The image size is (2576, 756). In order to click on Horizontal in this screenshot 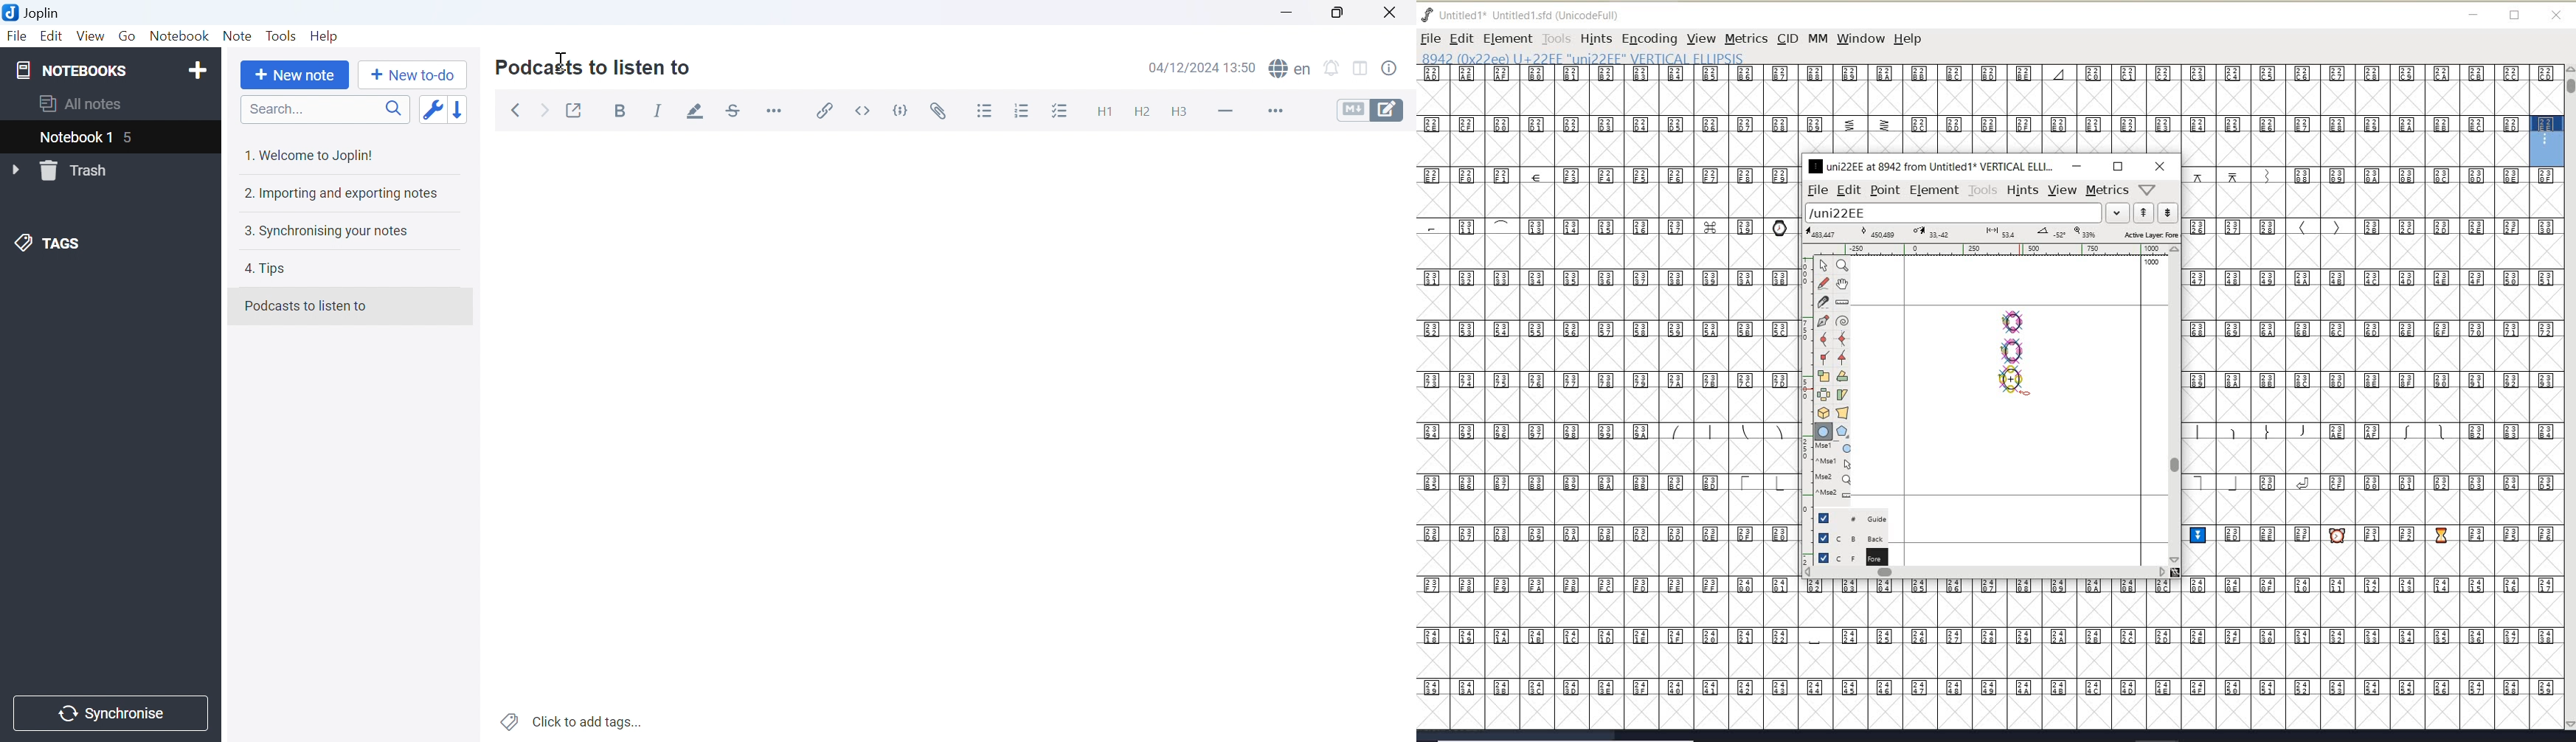, I will do `click(776, 110)`.